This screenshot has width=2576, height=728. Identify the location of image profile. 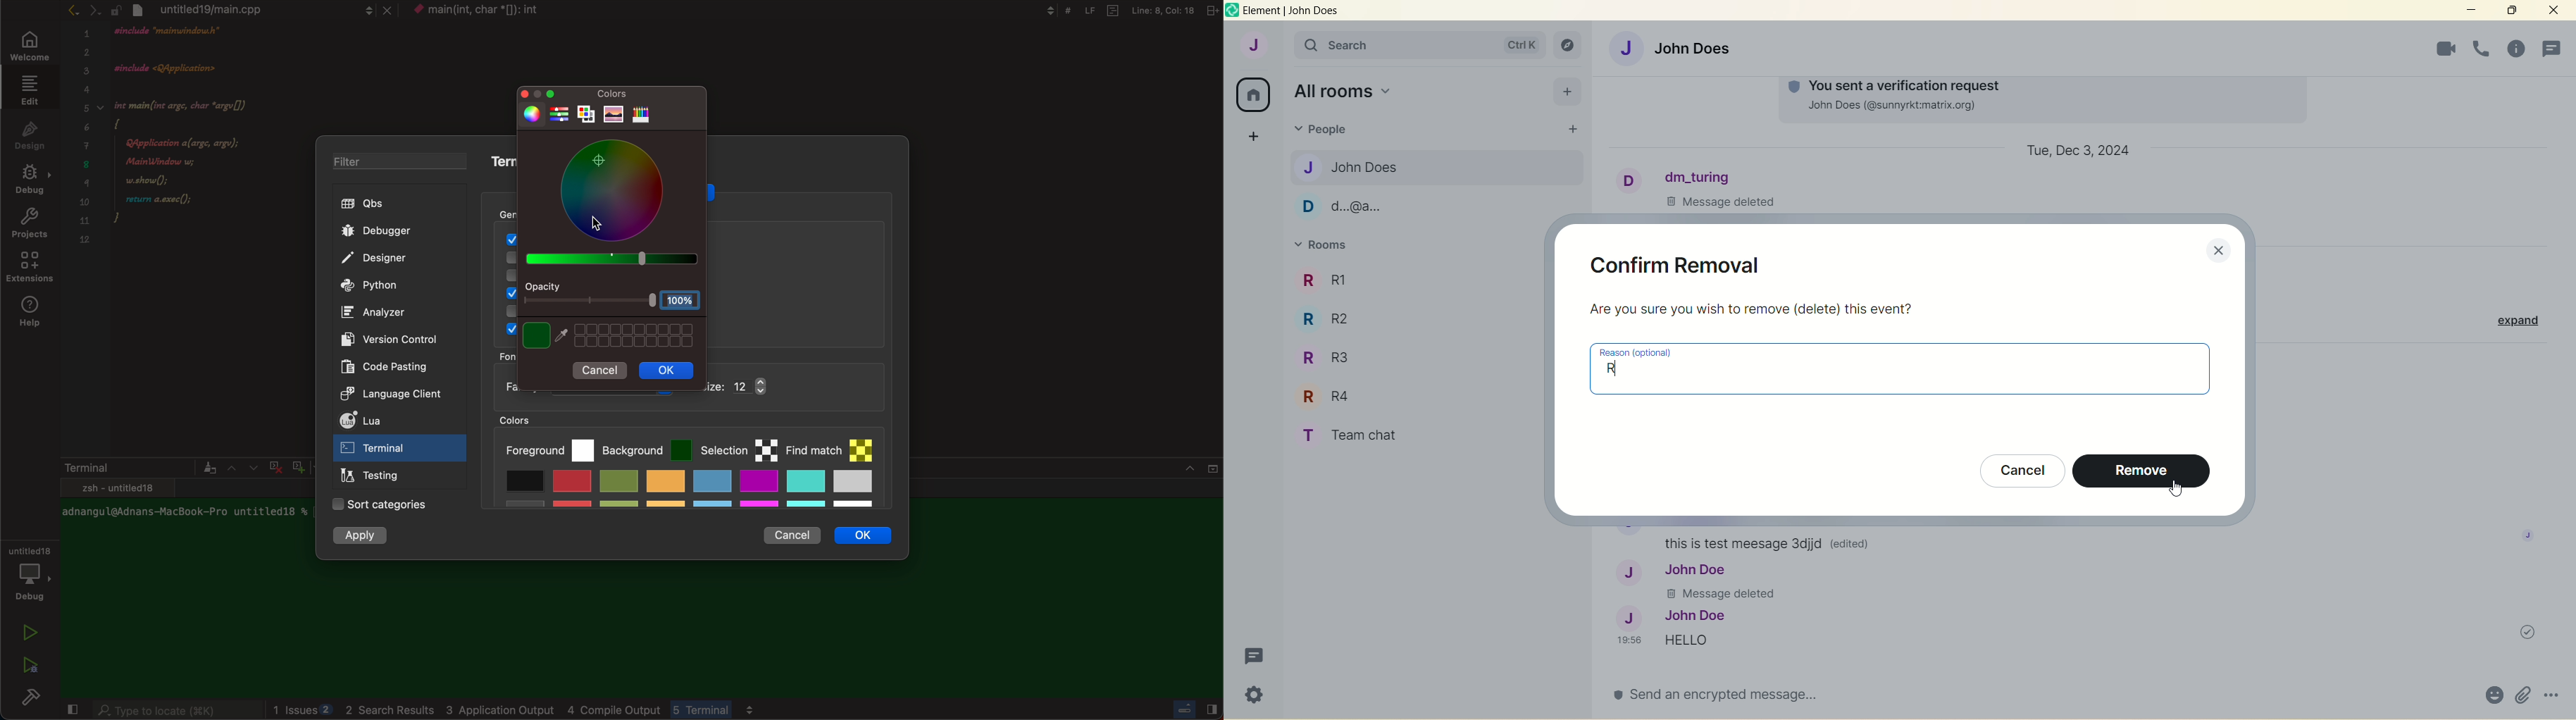
(2532, 535).